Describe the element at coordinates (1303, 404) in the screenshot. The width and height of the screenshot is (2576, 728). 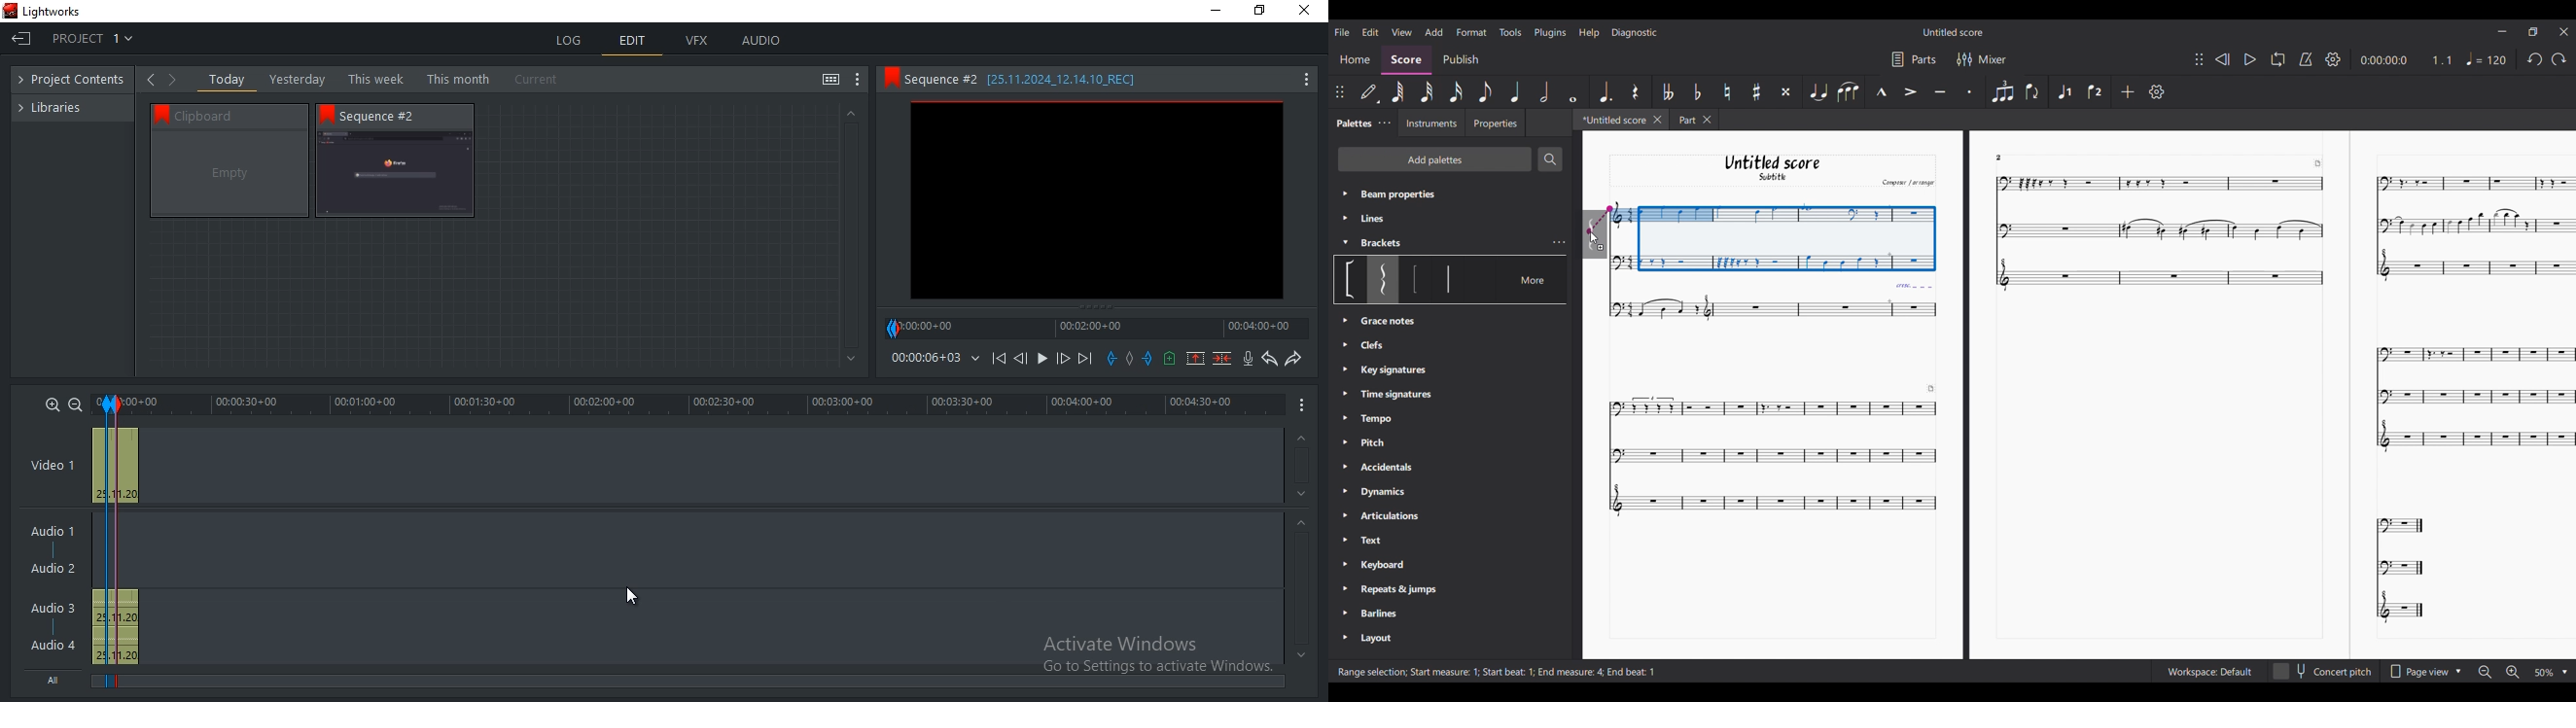
I see `show menu` at that location.